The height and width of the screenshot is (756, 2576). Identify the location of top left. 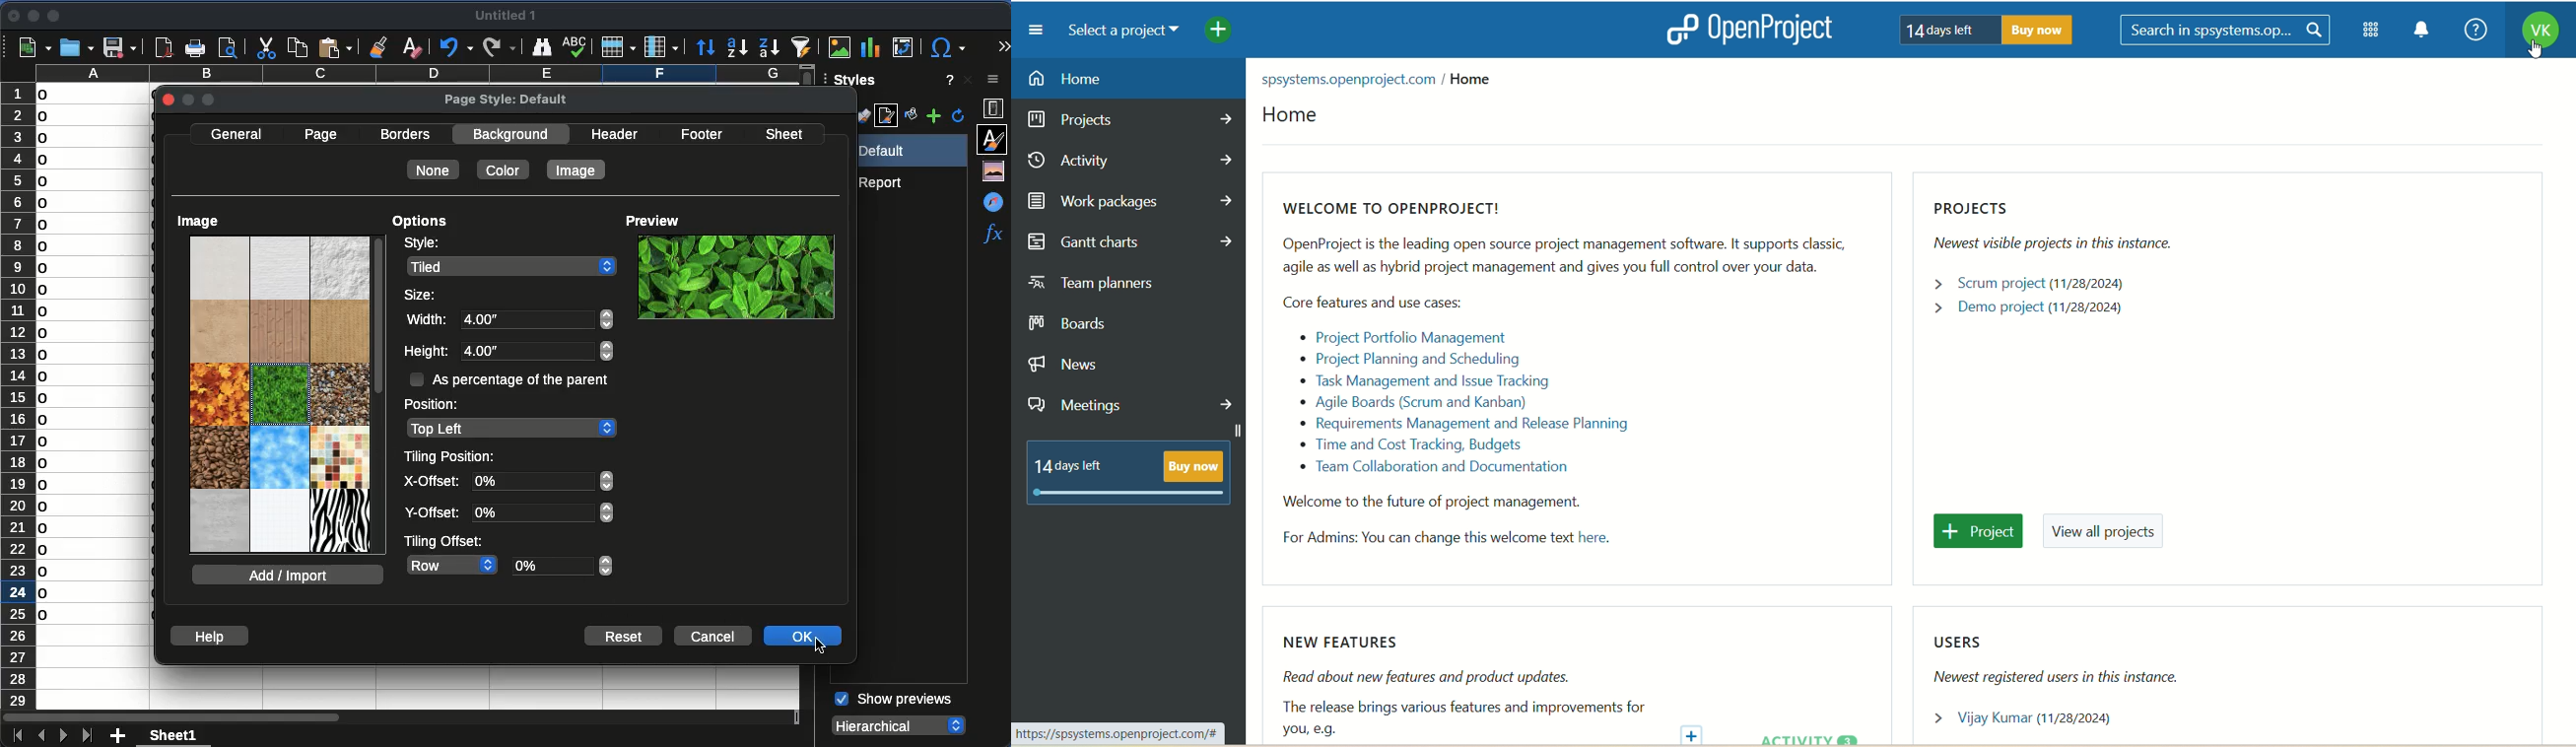
(510, 429).